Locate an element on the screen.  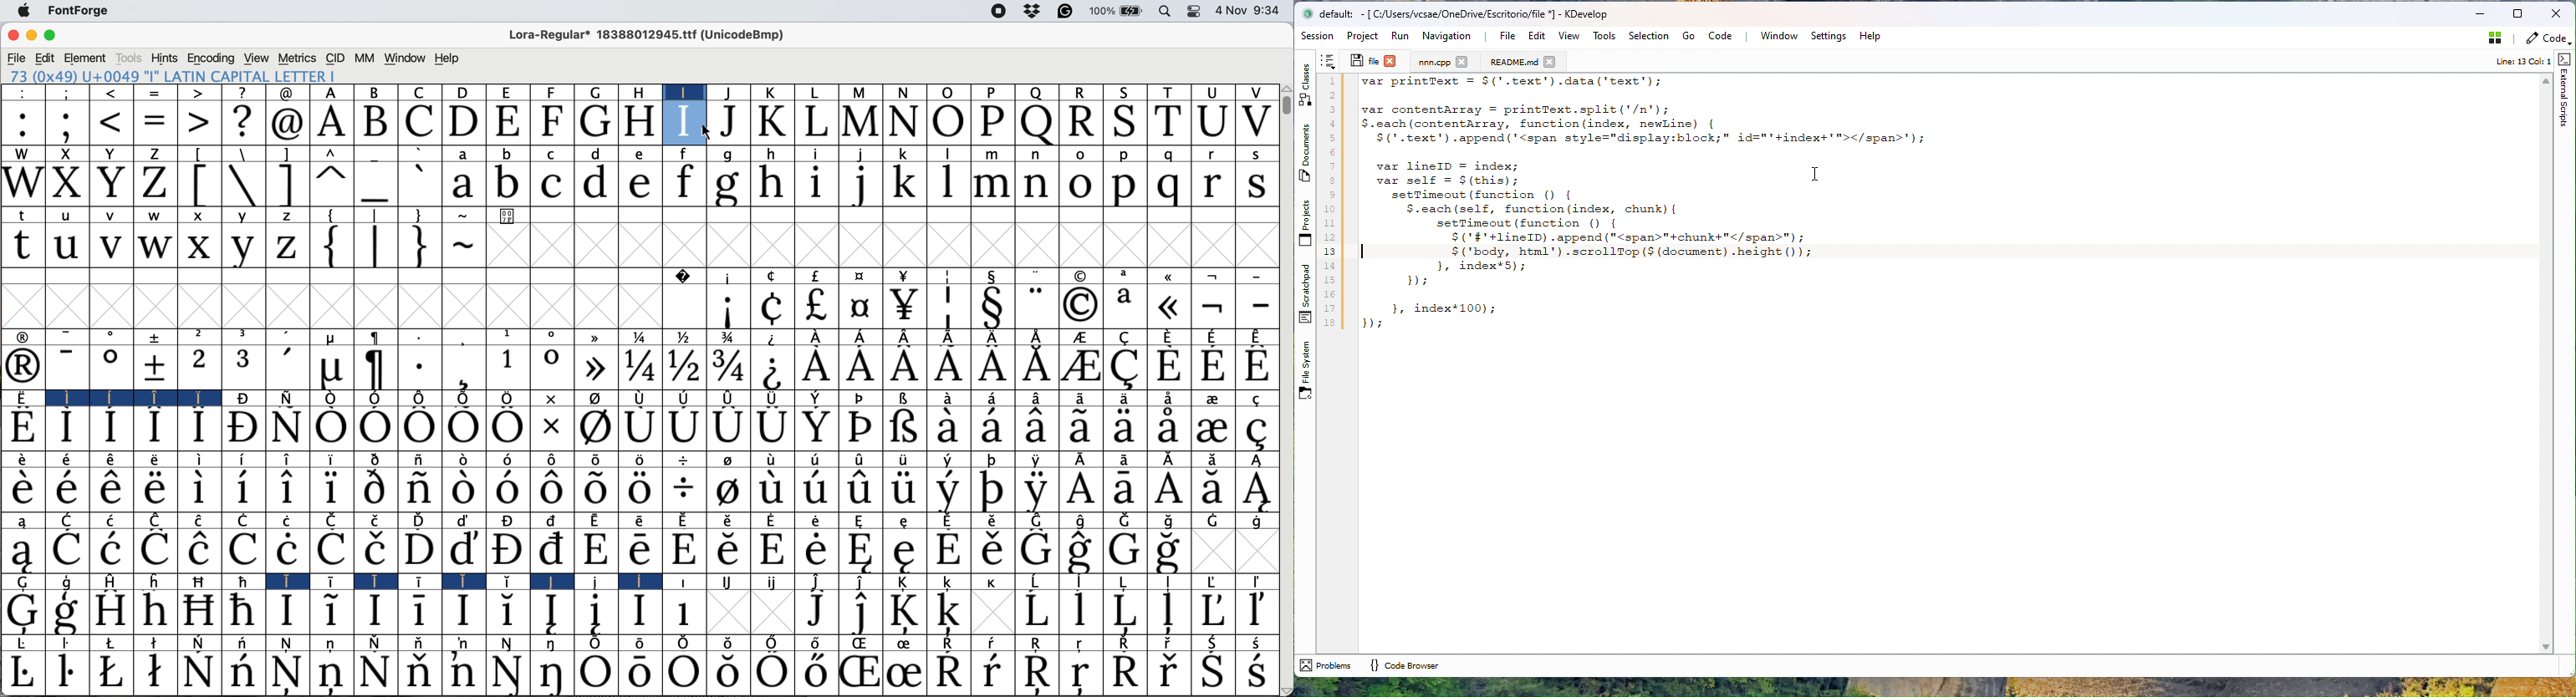
Symbol is located at coordinates (156, 428).